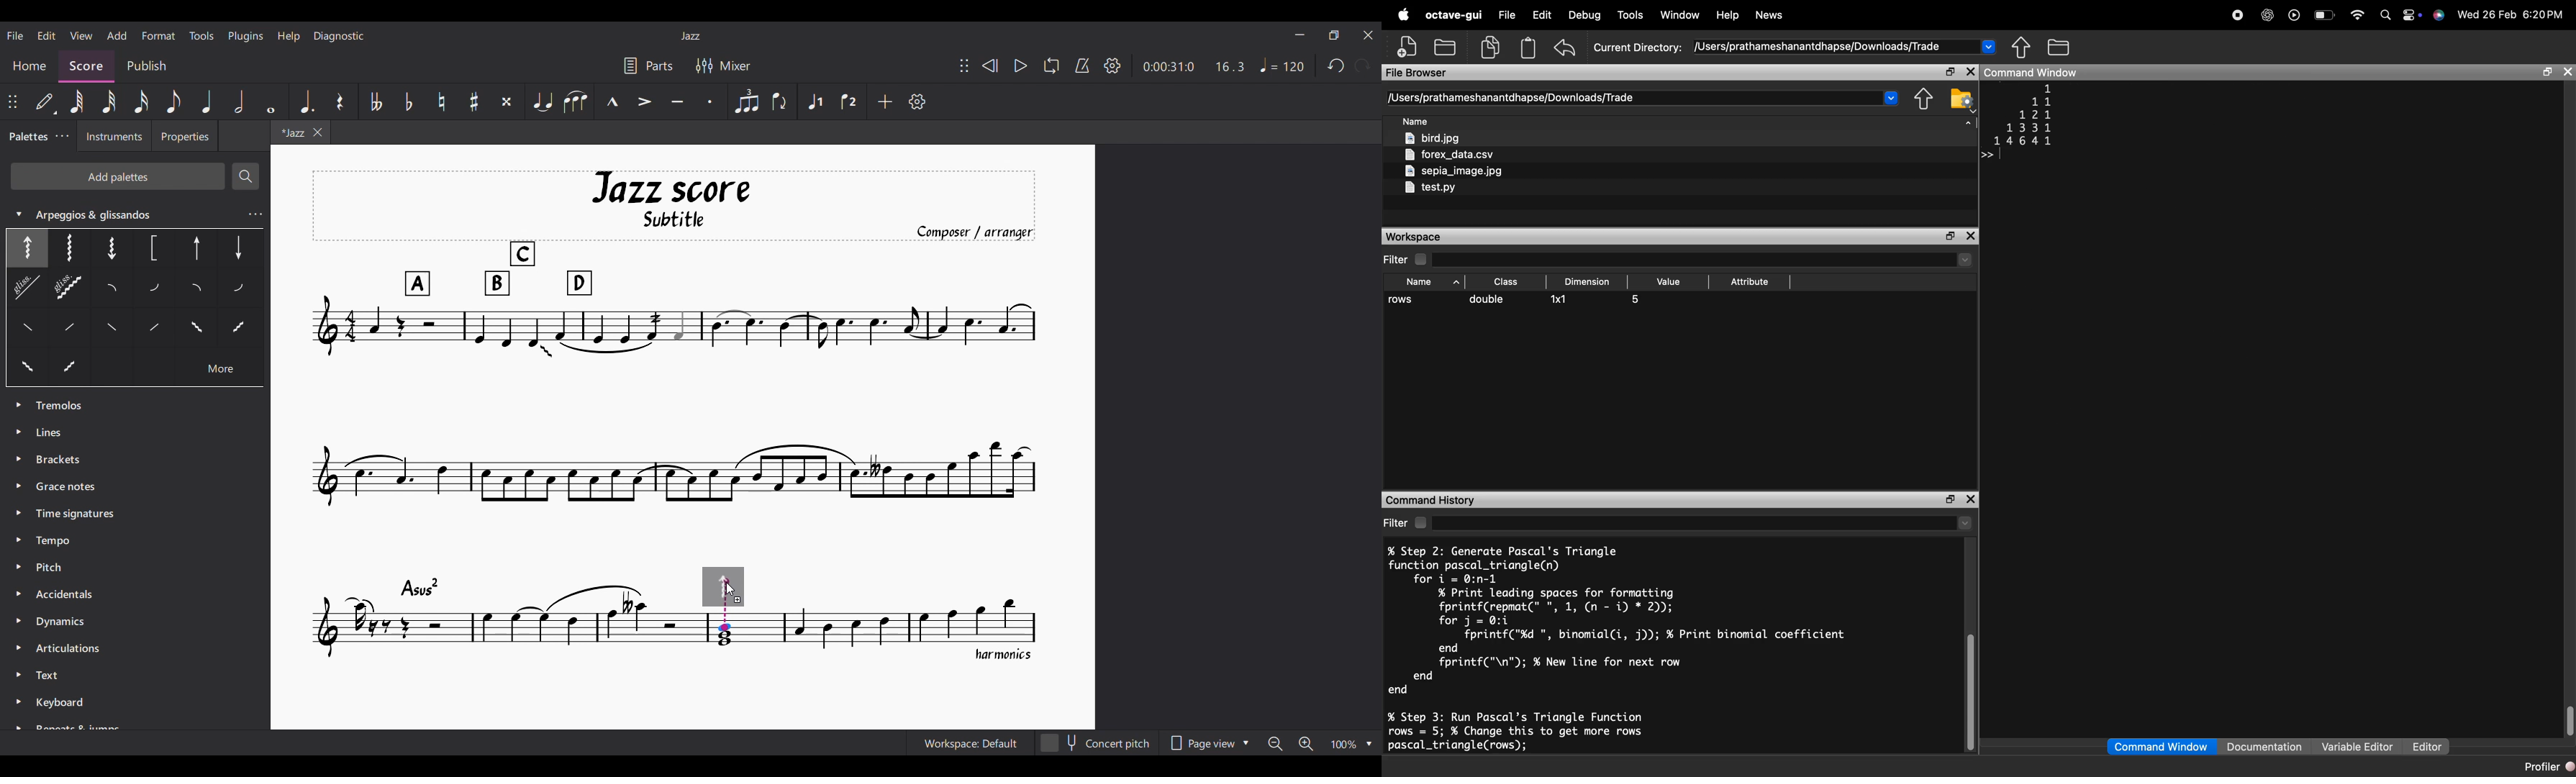  What do you see at coordinates (1336, 65) in the screenshot?
I see `Undo` at bounding box center [1336, 65].